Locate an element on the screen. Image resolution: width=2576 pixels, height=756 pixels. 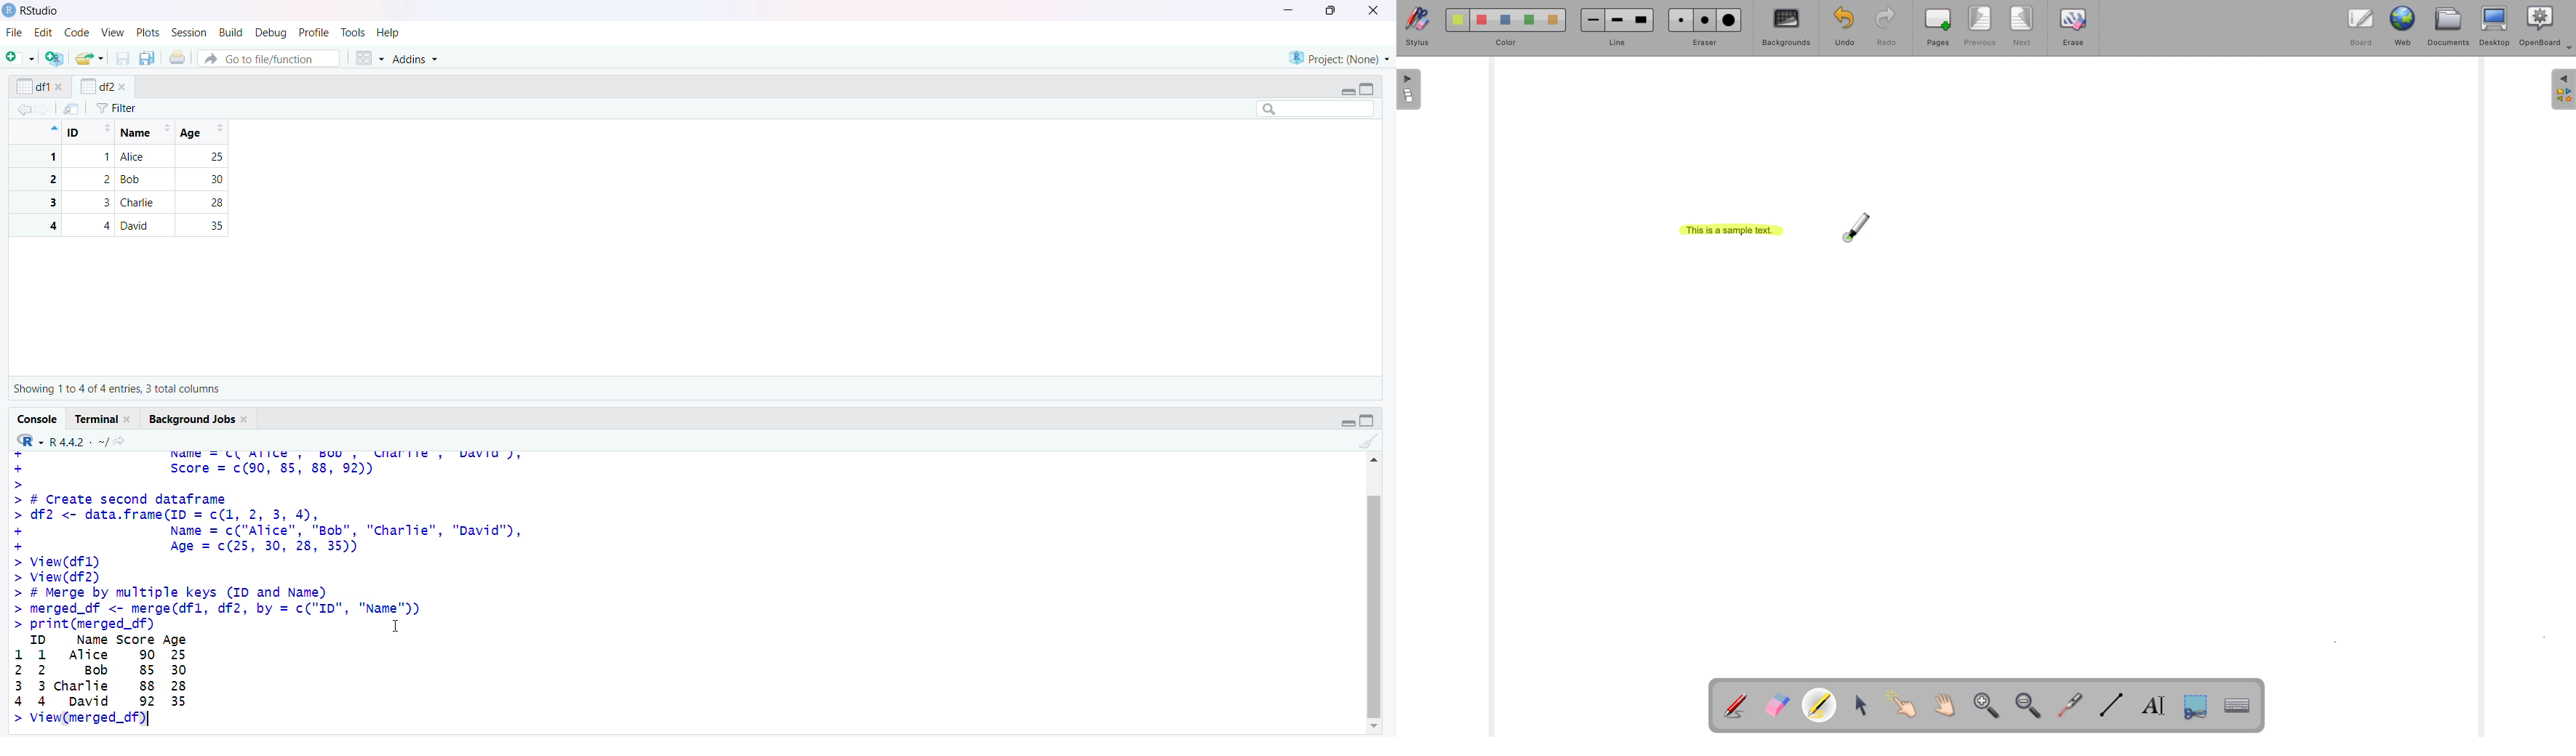
close is located at coordinates (122, 87).